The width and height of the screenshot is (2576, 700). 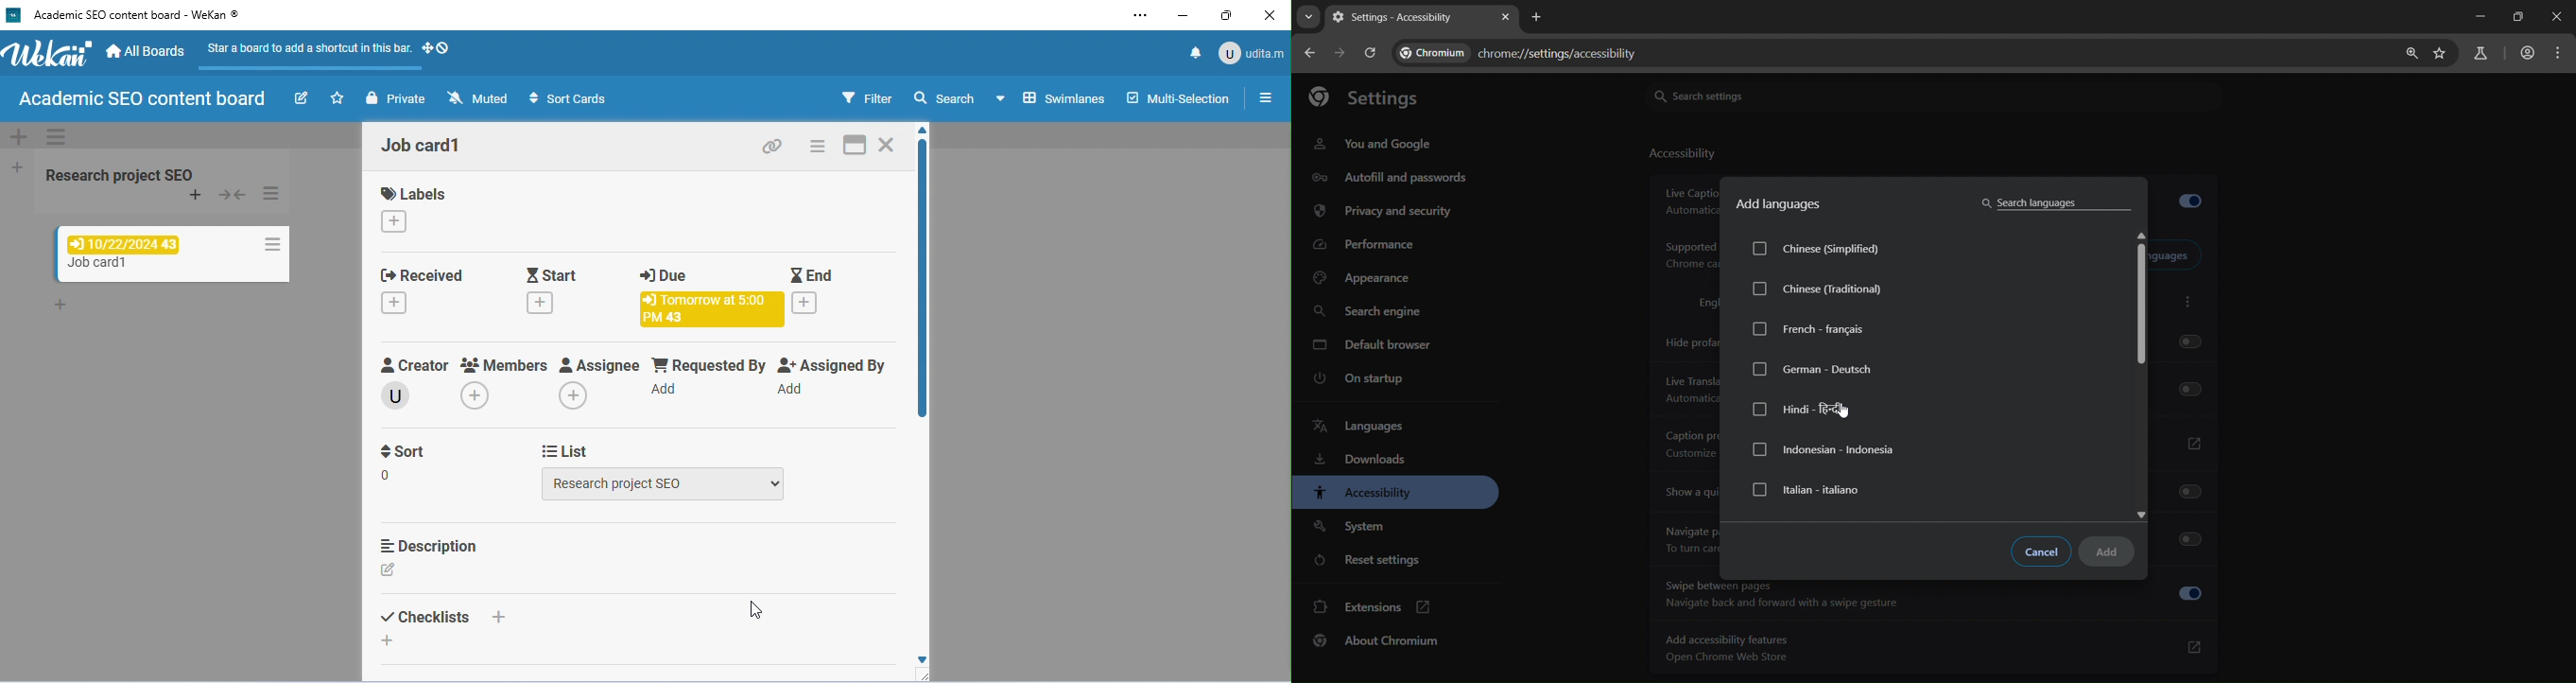 I want to click on accessibility, so click(x=1362, y=494).